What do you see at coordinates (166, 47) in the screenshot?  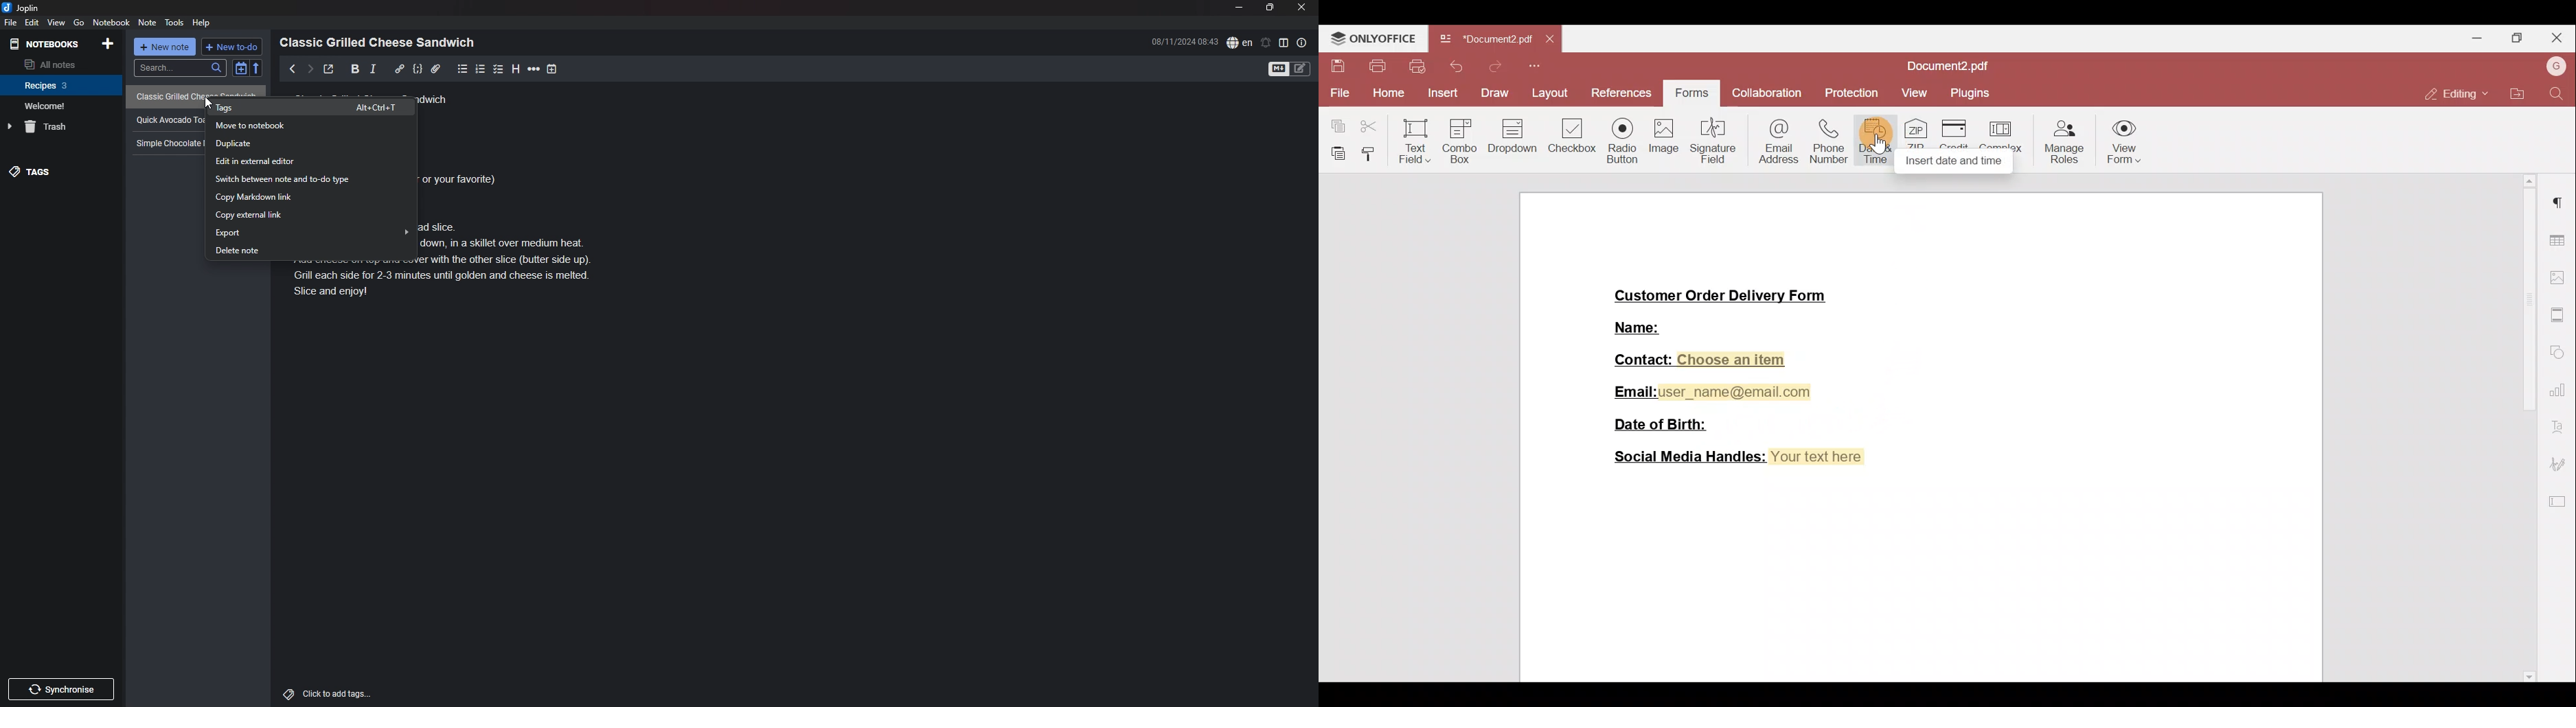 I see `new note` at bounding box center [166, 47].